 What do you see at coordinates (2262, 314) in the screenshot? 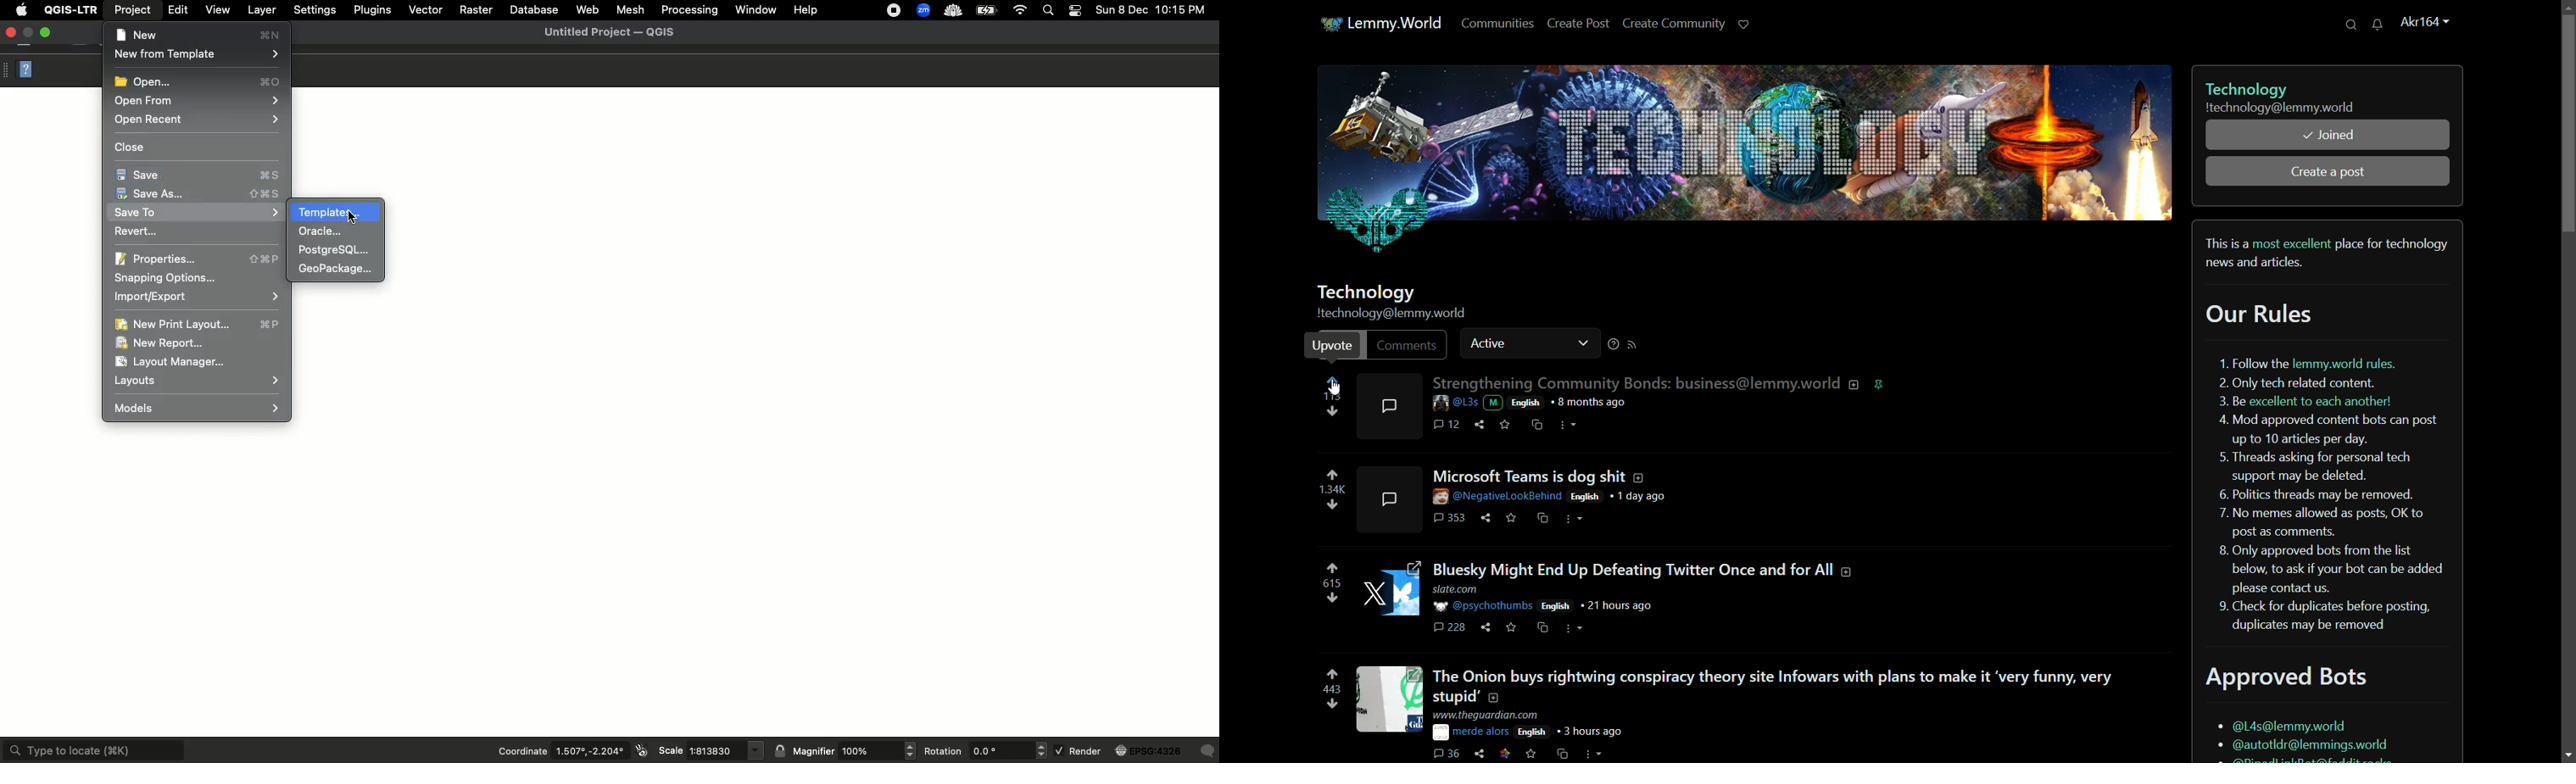
I see `our rules` at bounding box center [2262, 314].